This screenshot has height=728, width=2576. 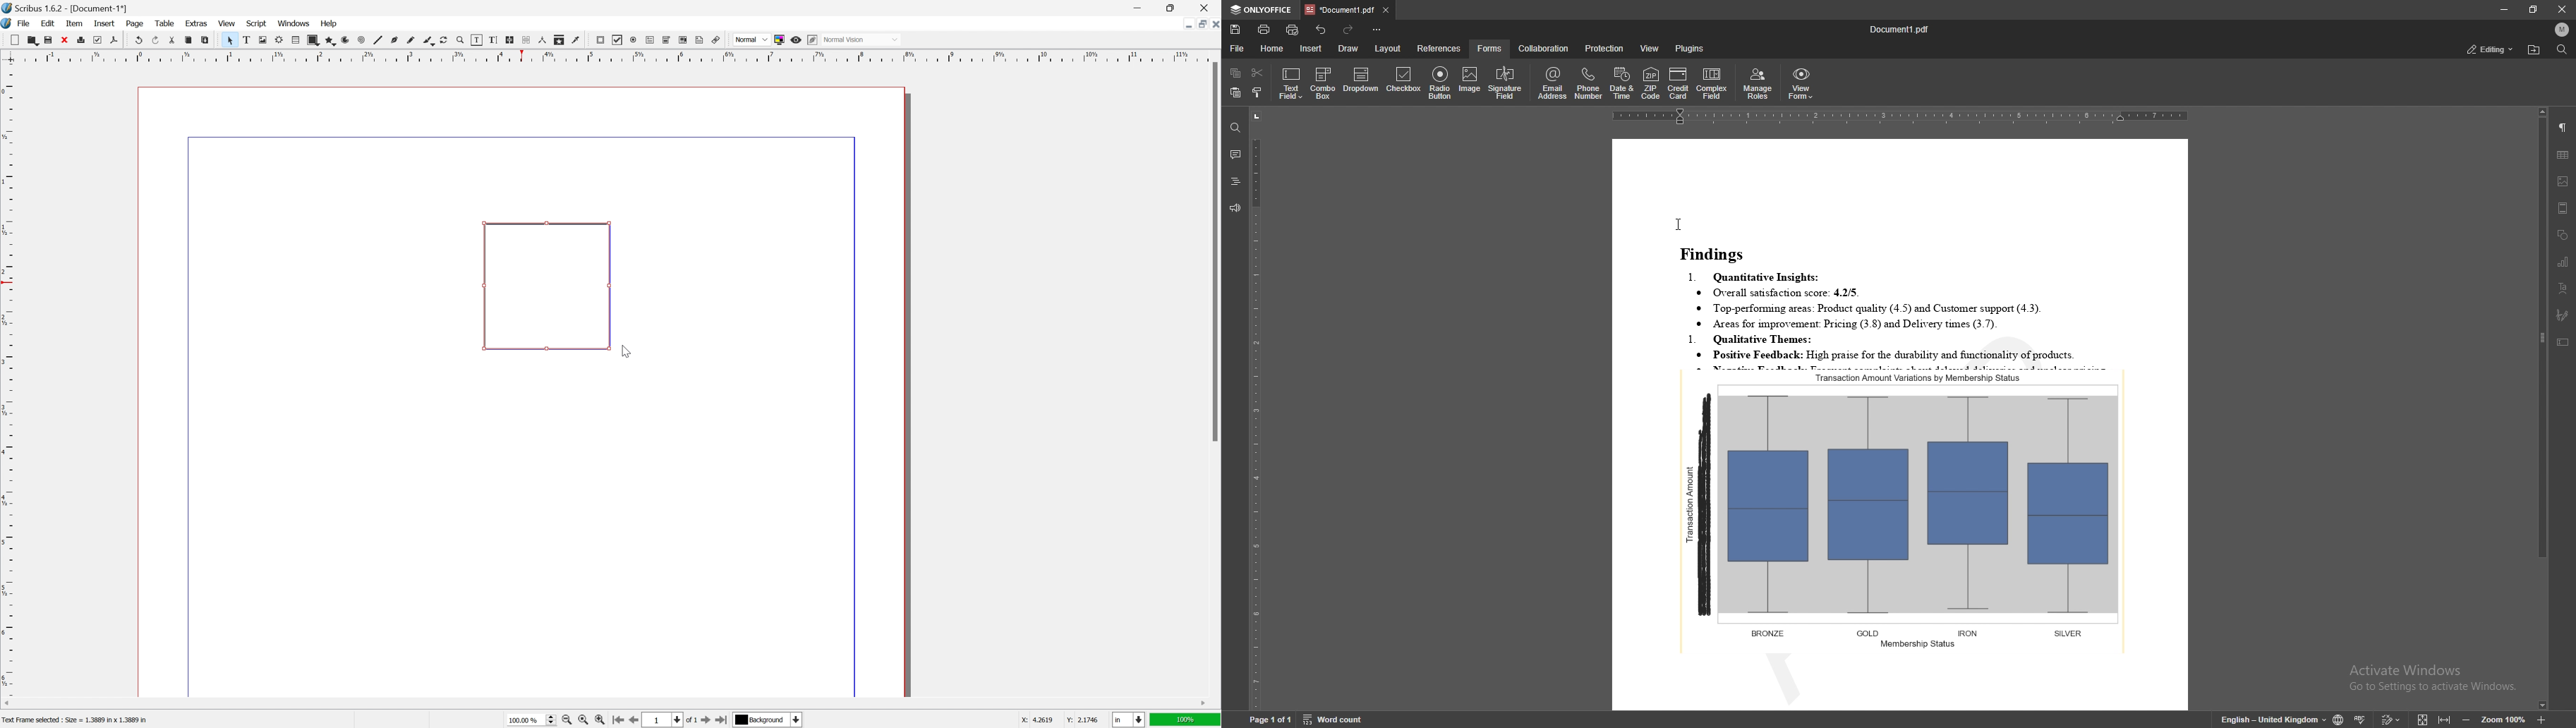 I want to click on zoom in, so click(x=599, y=720).